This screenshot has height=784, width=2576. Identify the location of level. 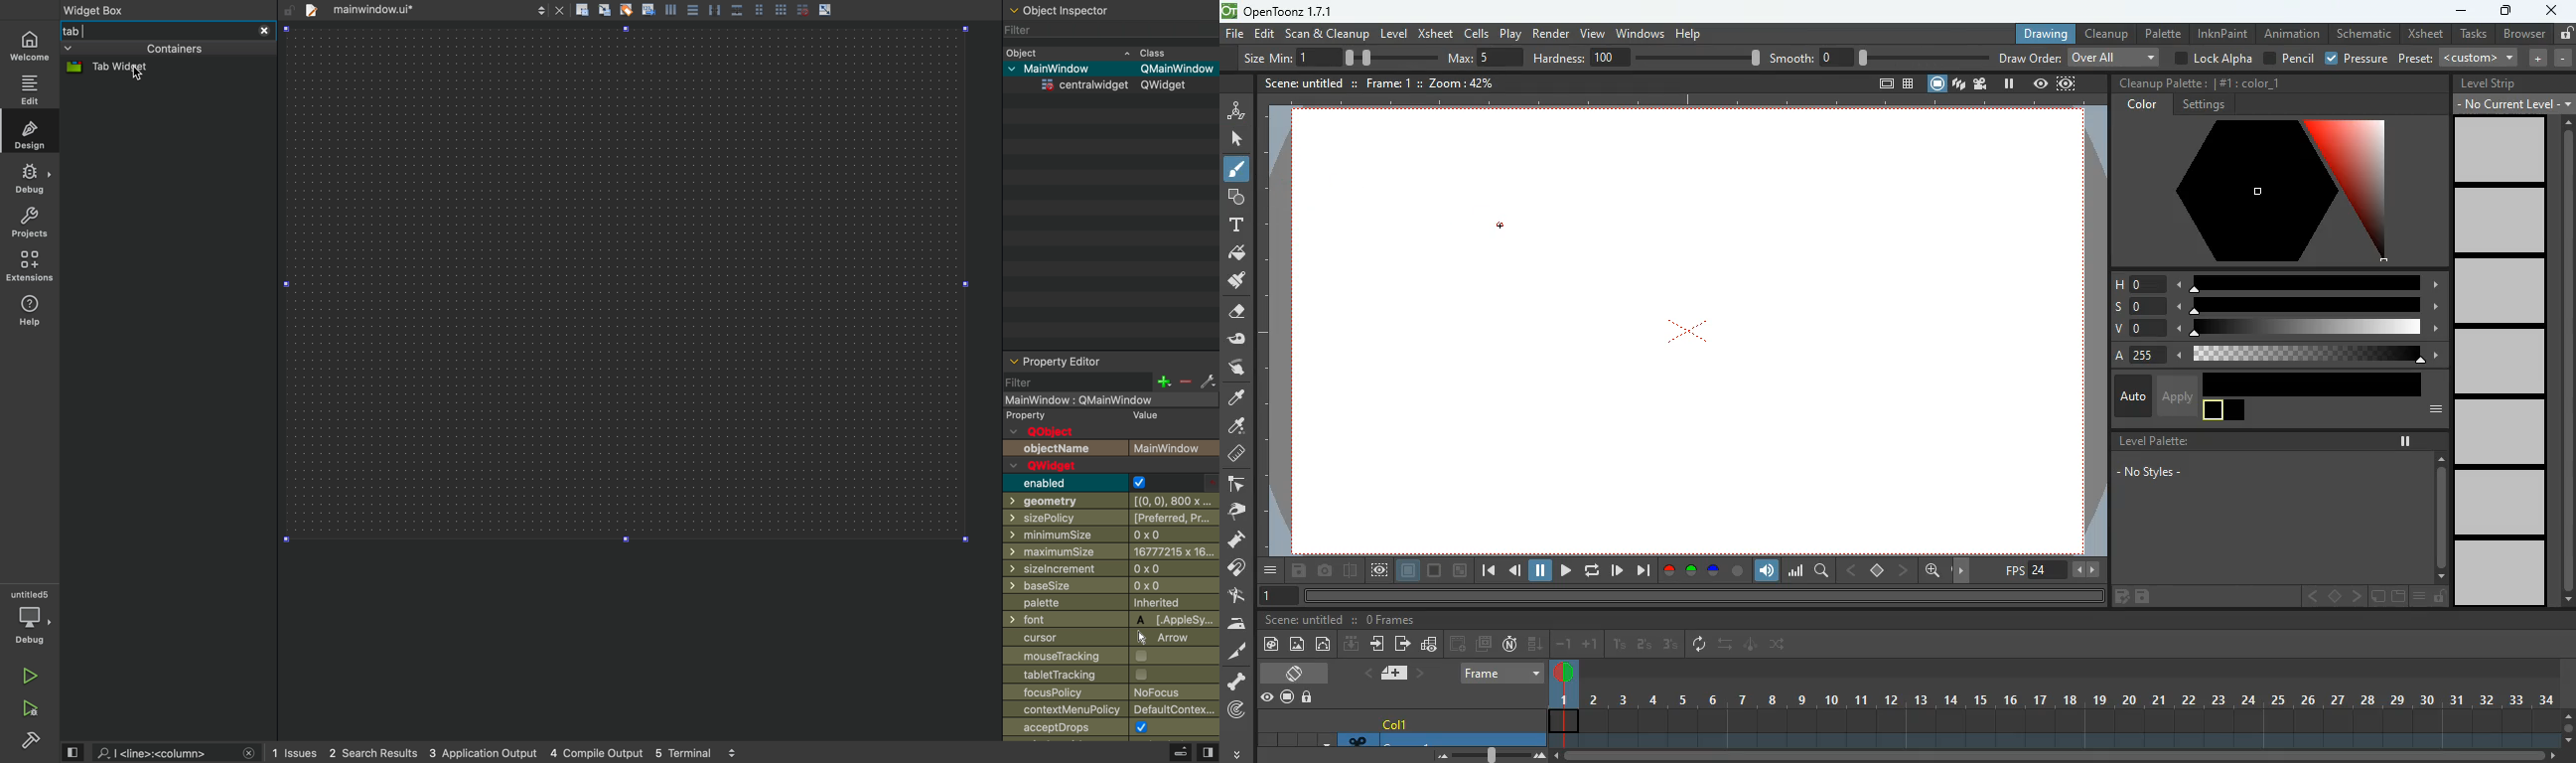
(2499, 221).